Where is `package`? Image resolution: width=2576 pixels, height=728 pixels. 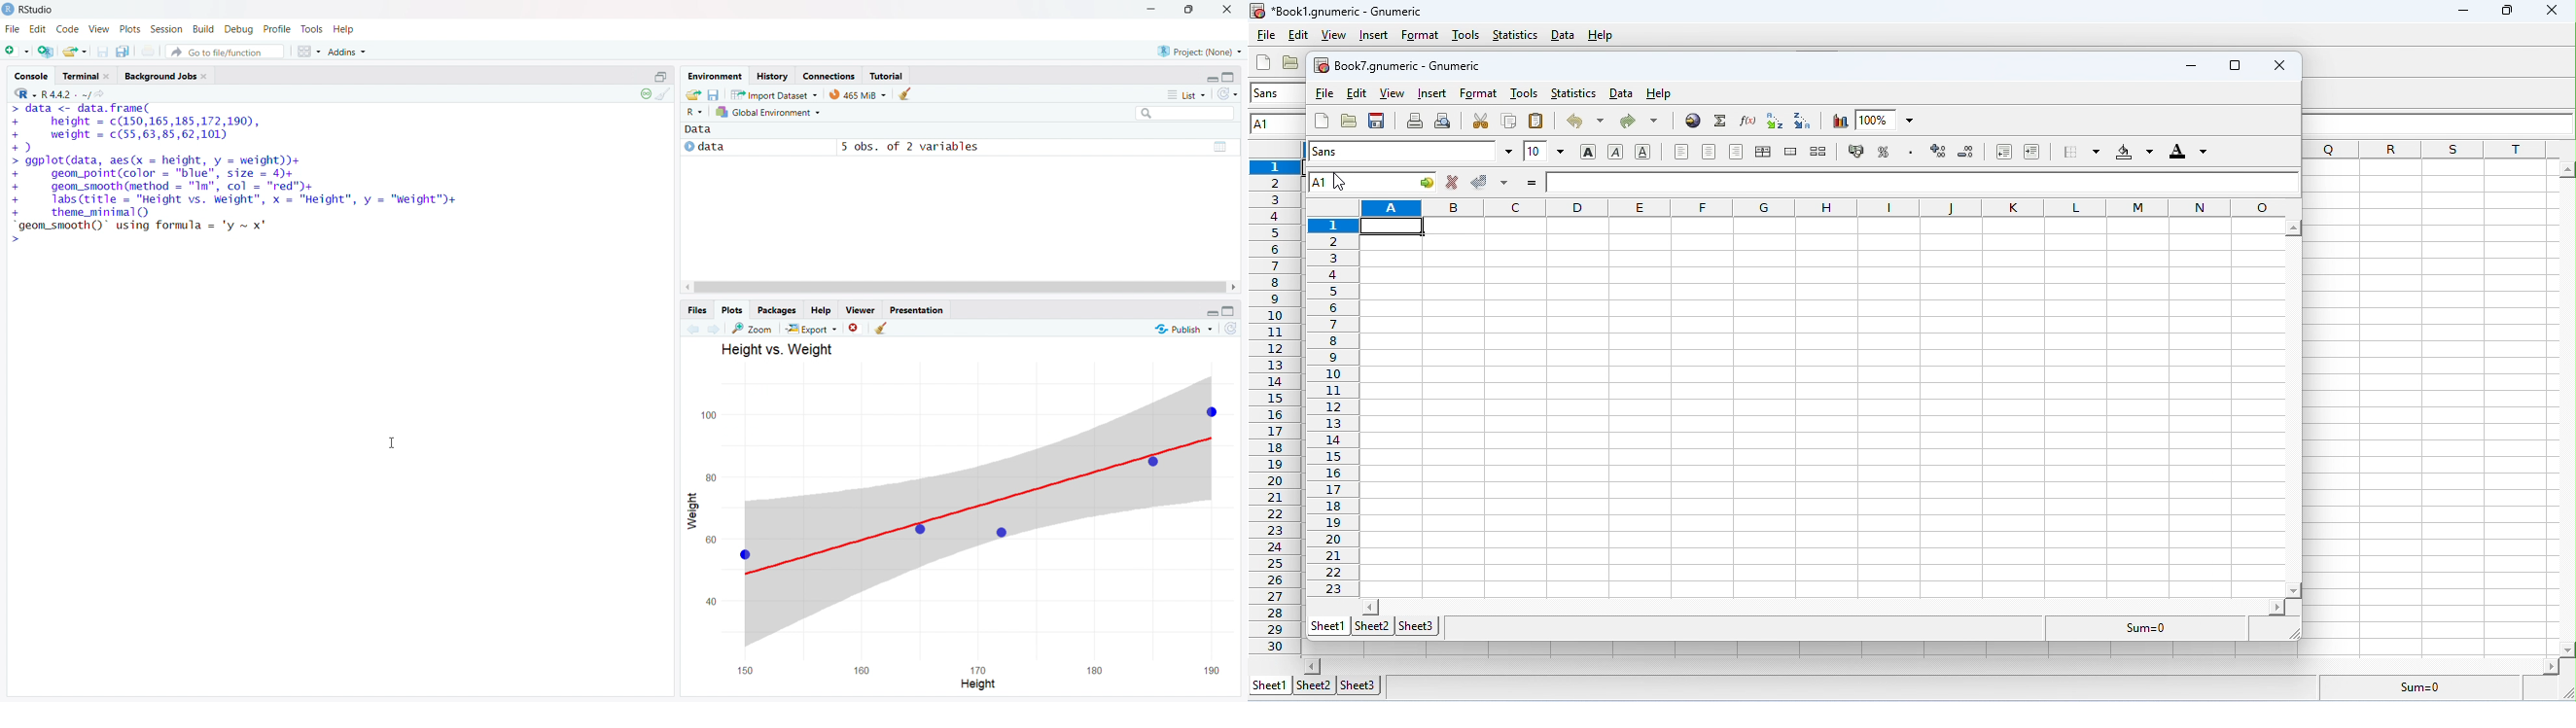
package is located at coordinates (777, 310).